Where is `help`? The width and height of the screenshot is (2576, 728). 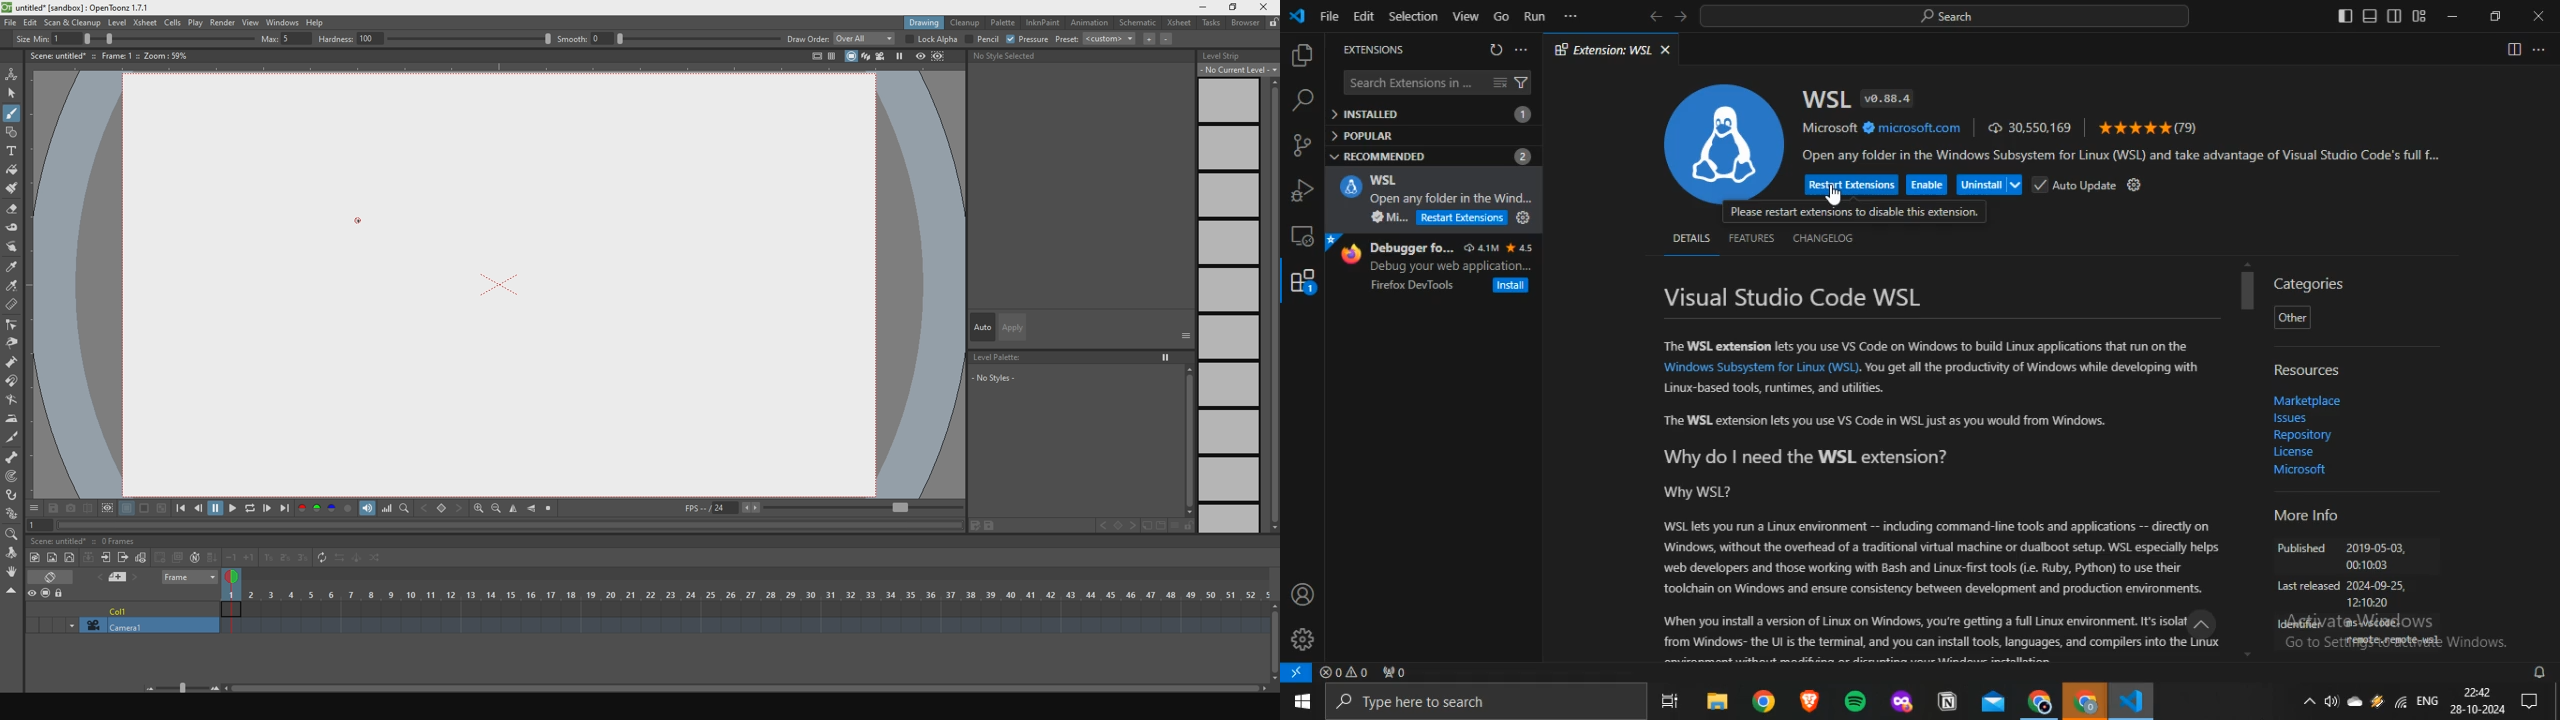 help is located at coordinates (320, 20).